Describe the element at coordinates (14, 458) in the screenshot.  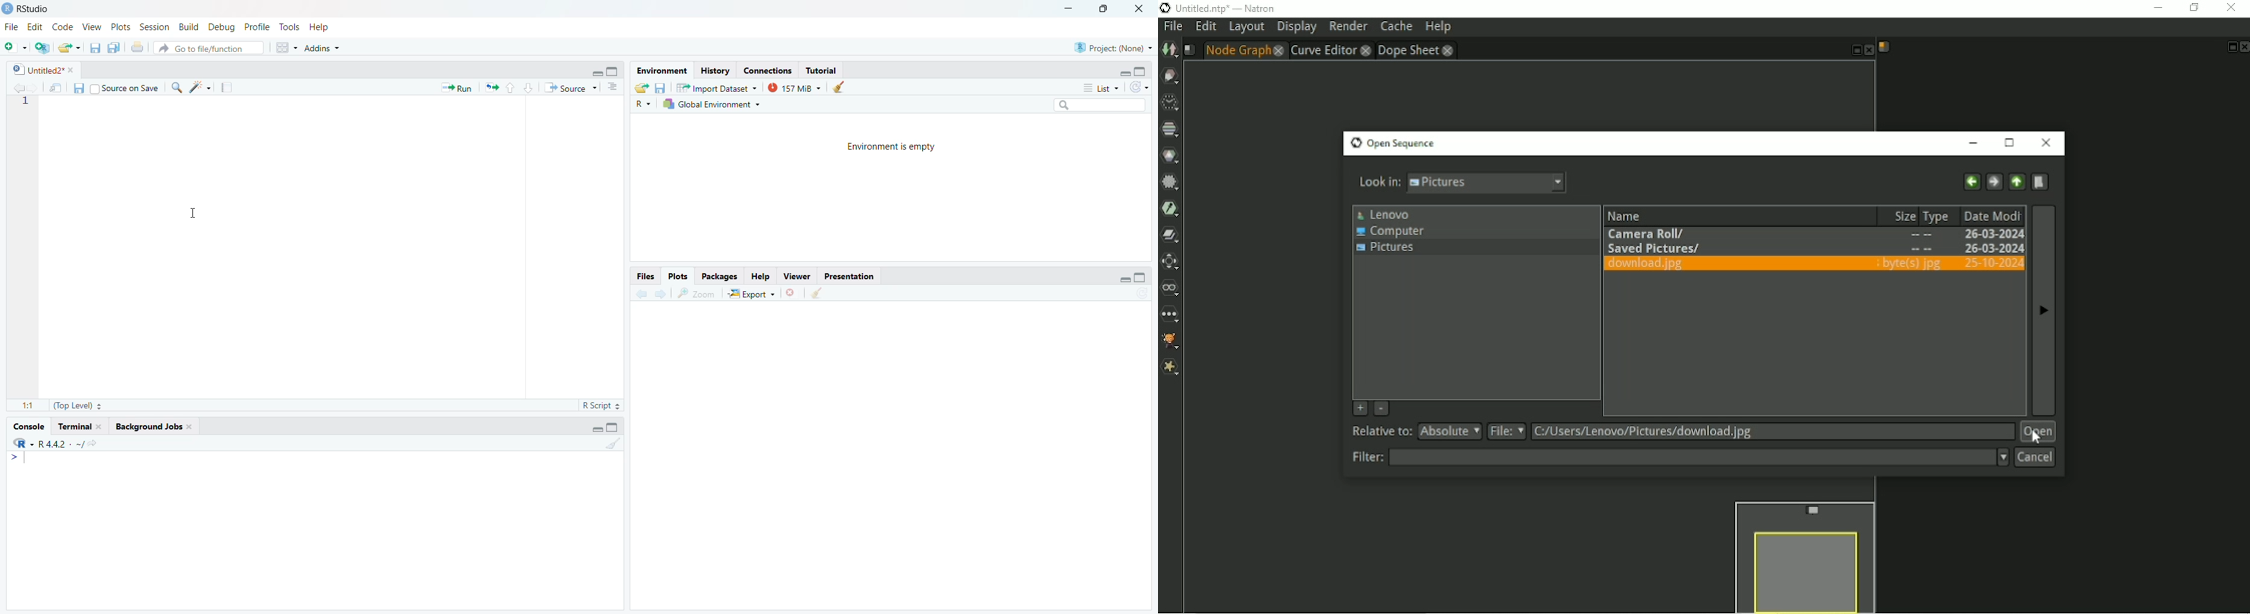
I see `>` at that location.